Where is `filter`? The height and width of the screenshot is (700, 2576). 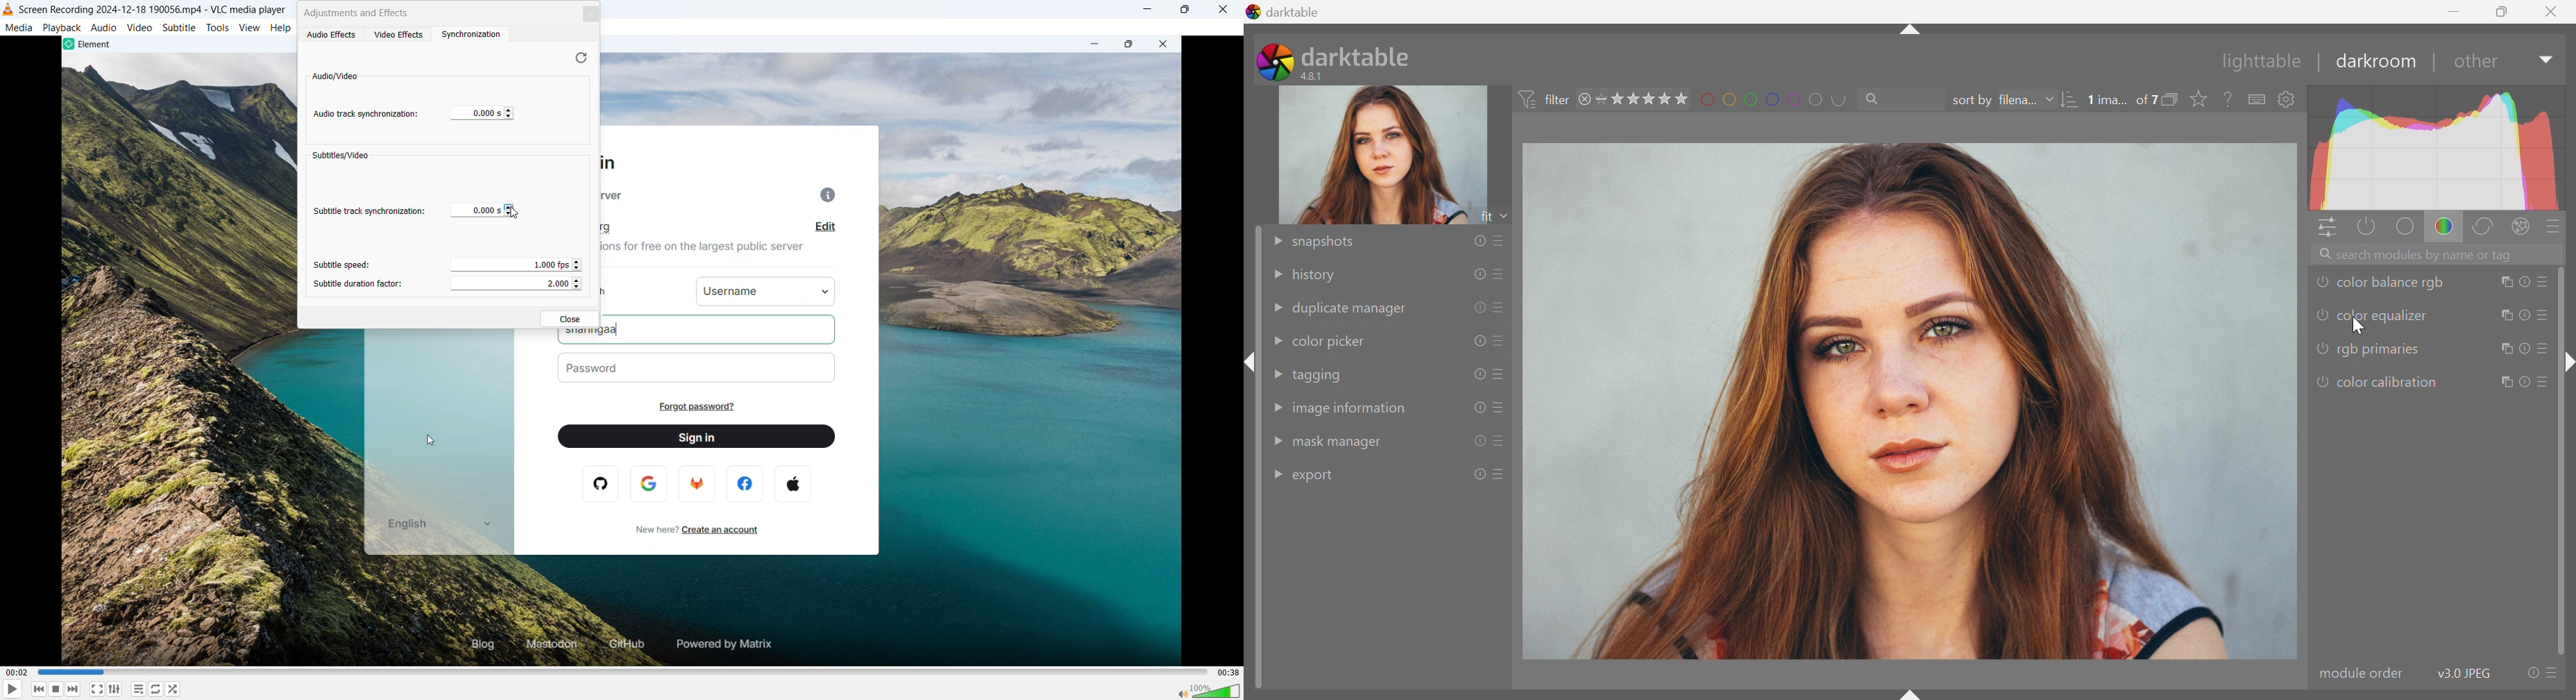 filter is located at coordinates (1543, 97).